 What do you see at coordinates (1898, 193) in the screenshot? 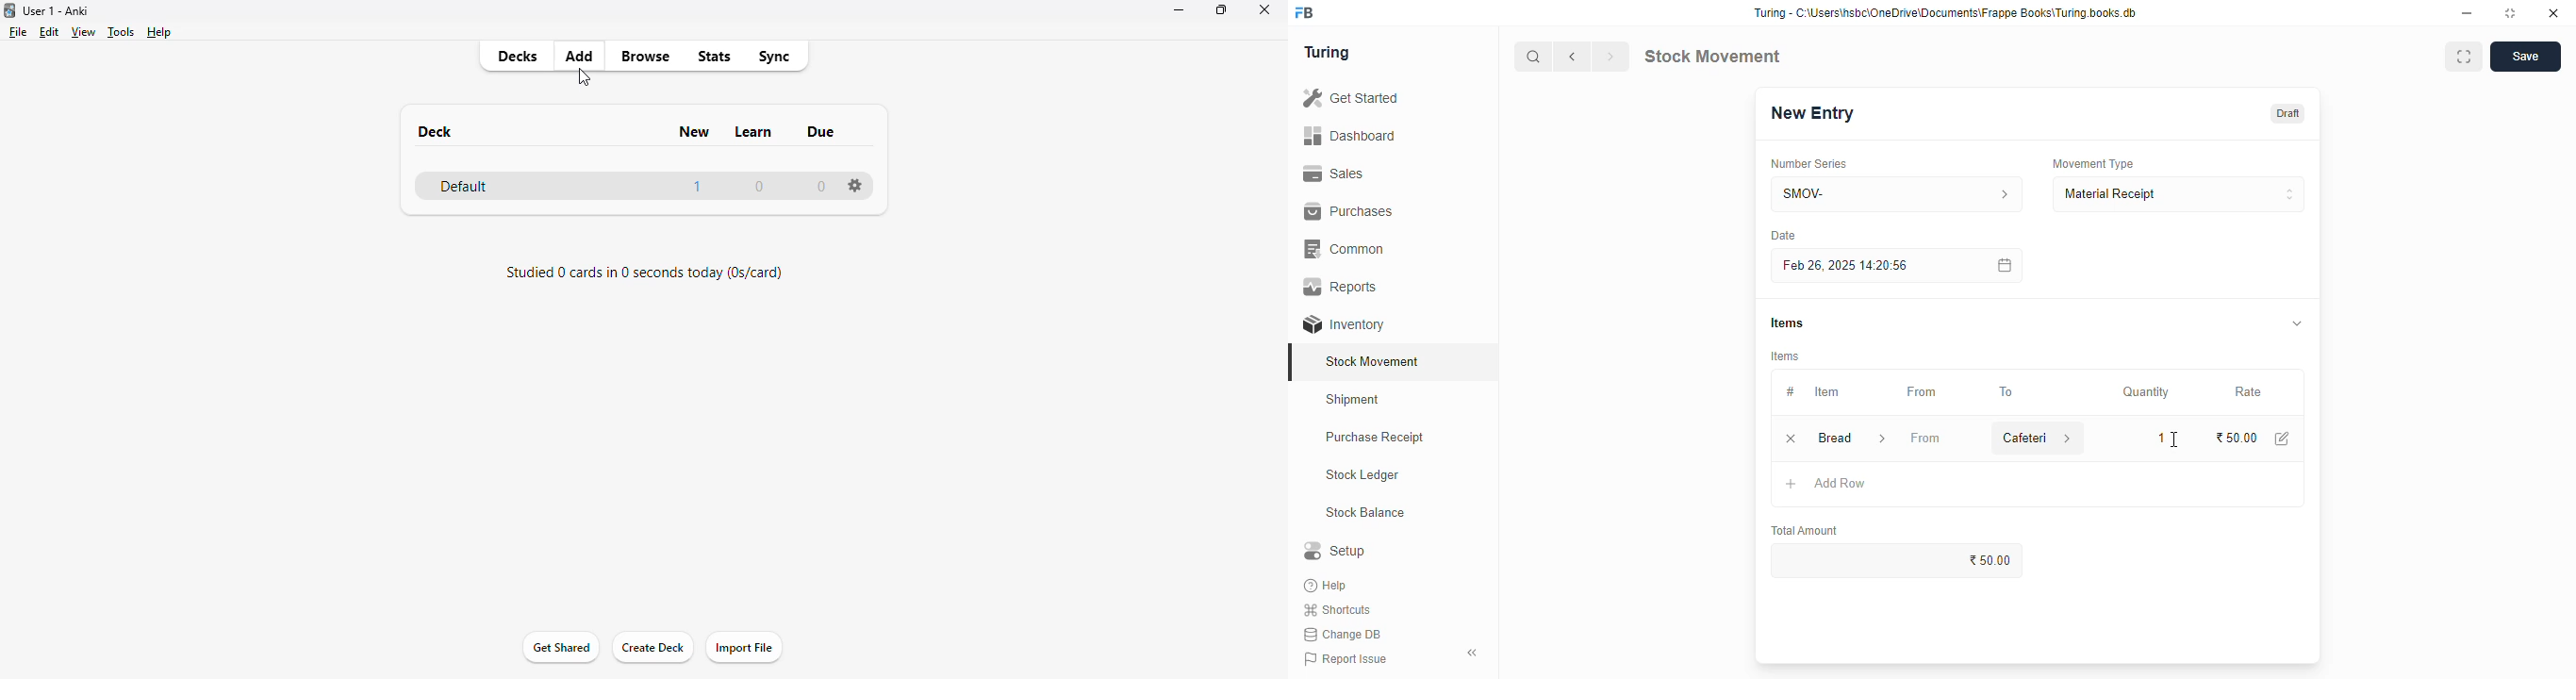
I see `SMOV-` at bounding box center [1898, 193].